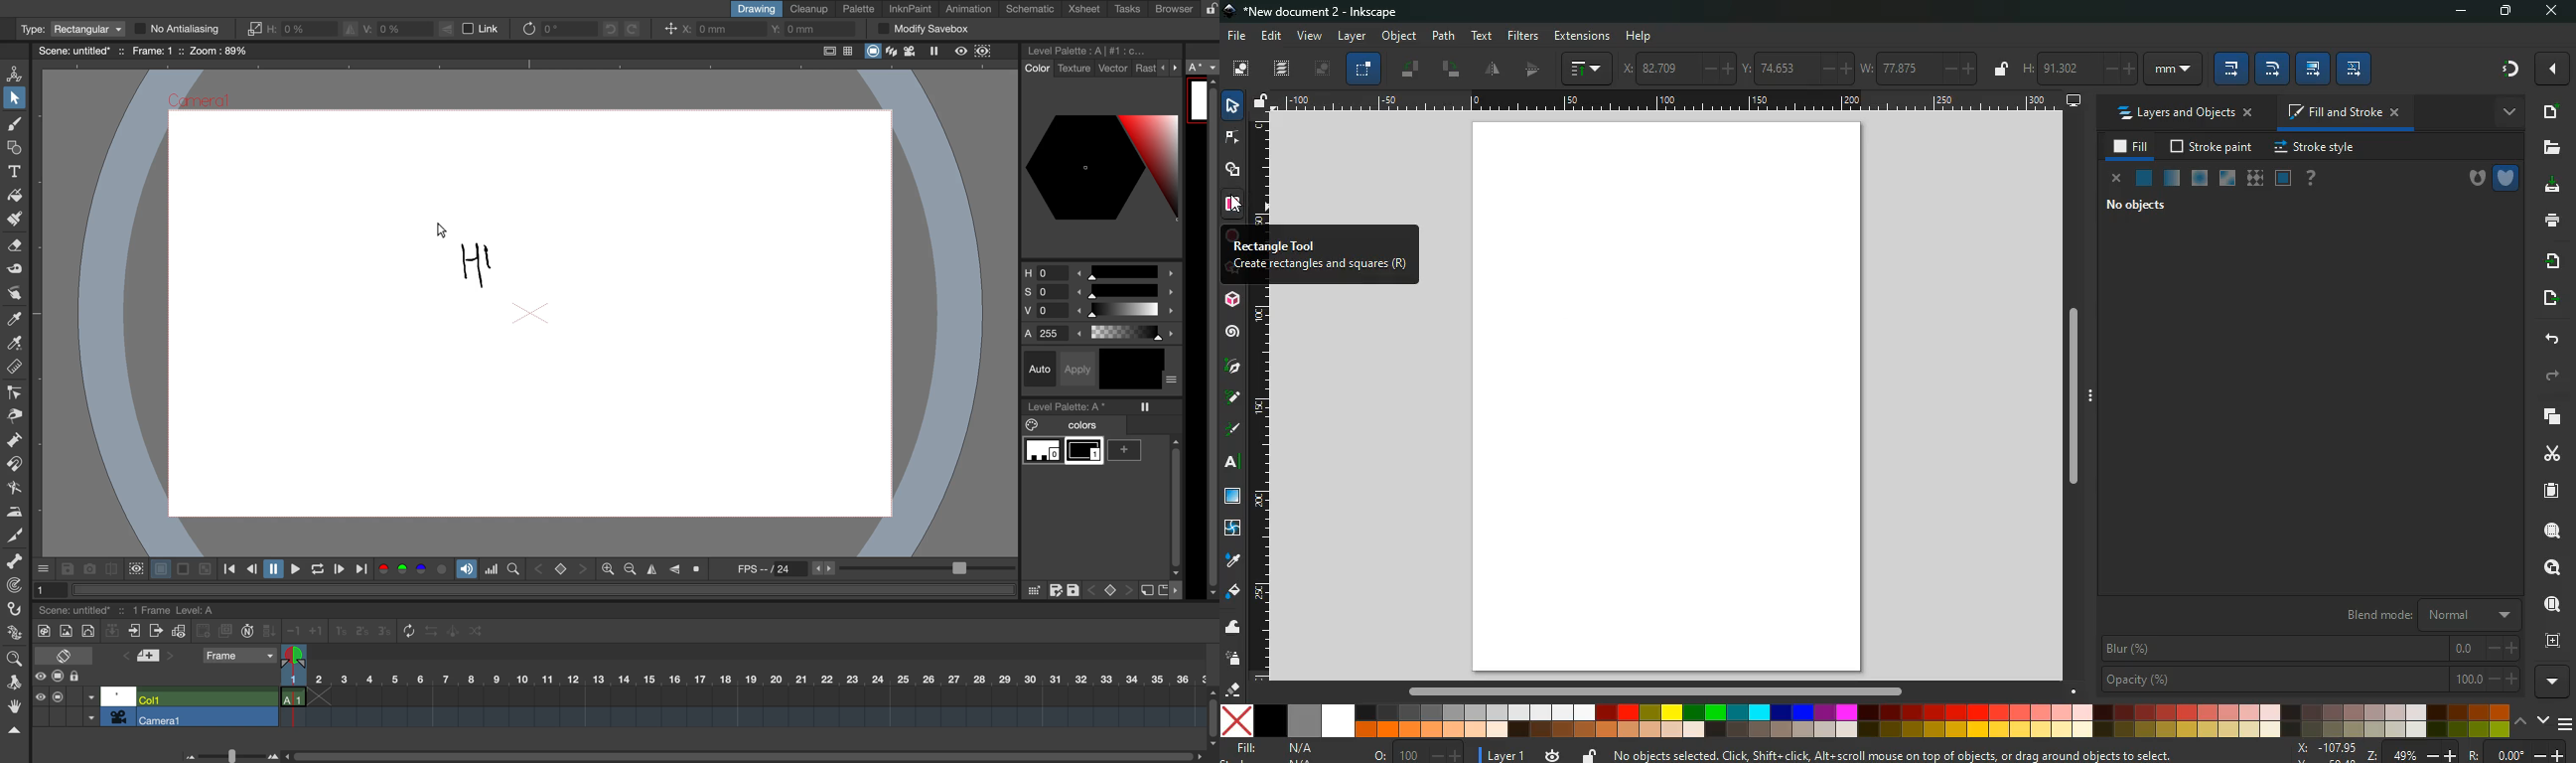 The width and height of the screenshot is (2576, 784). I want to click on vertical scaling, so click(387, 28).